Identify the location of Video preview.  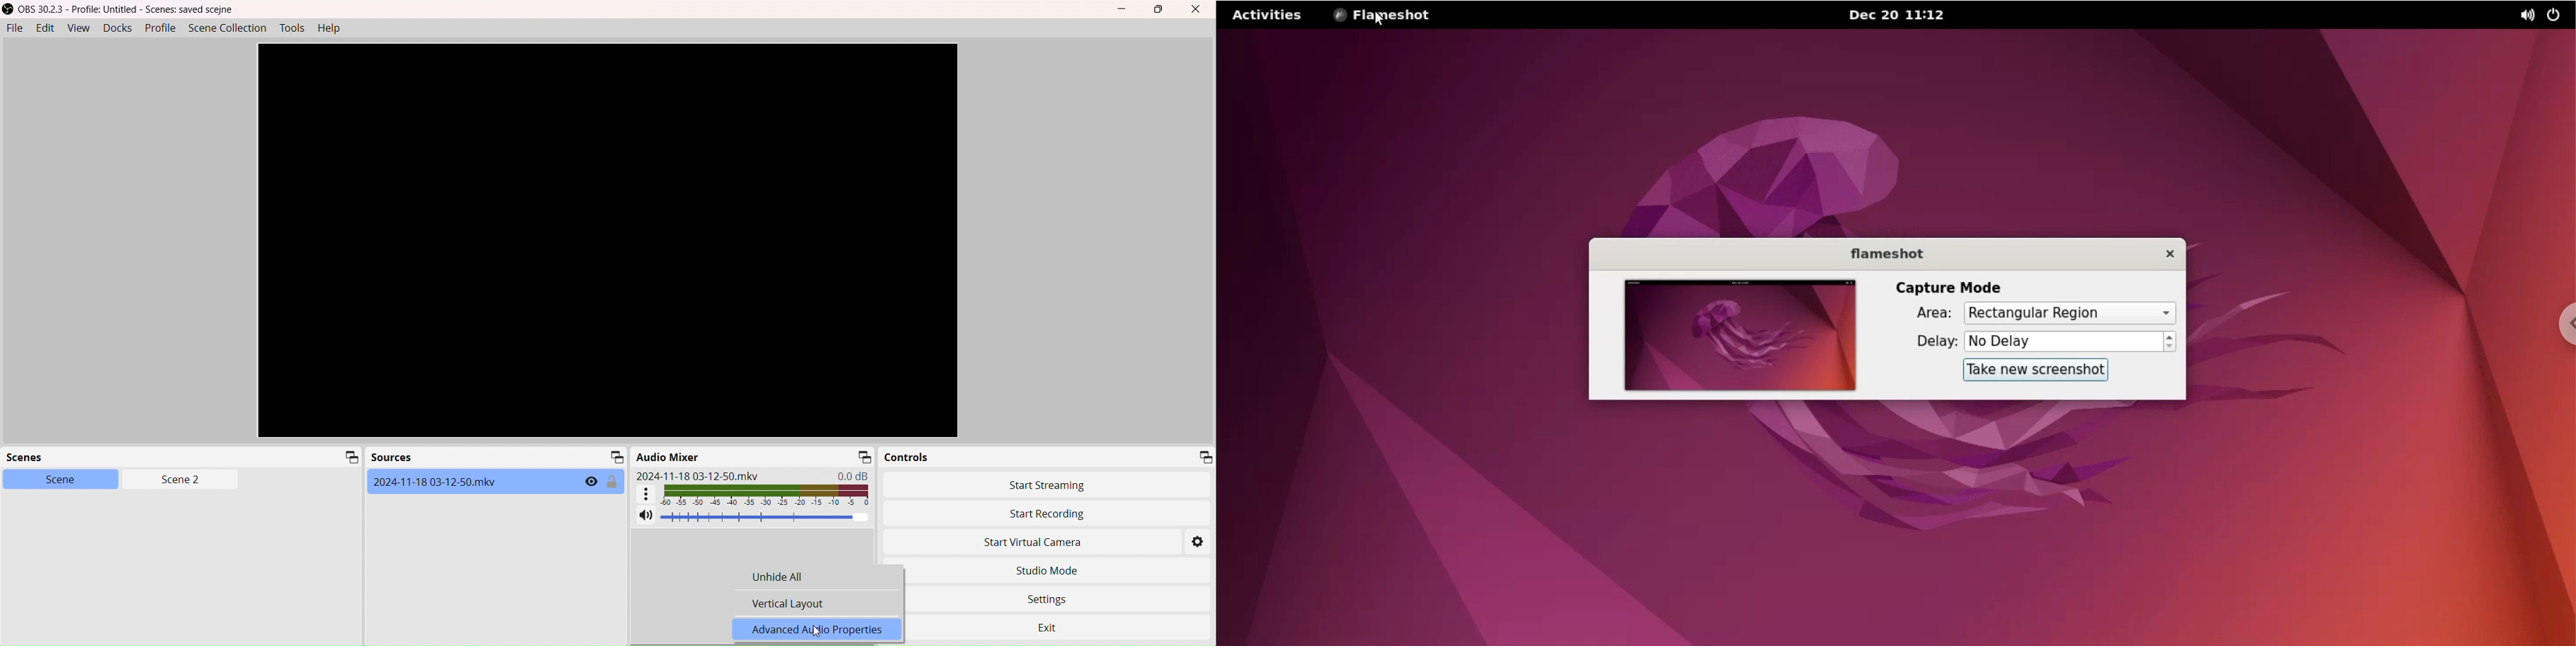
(607, 241).